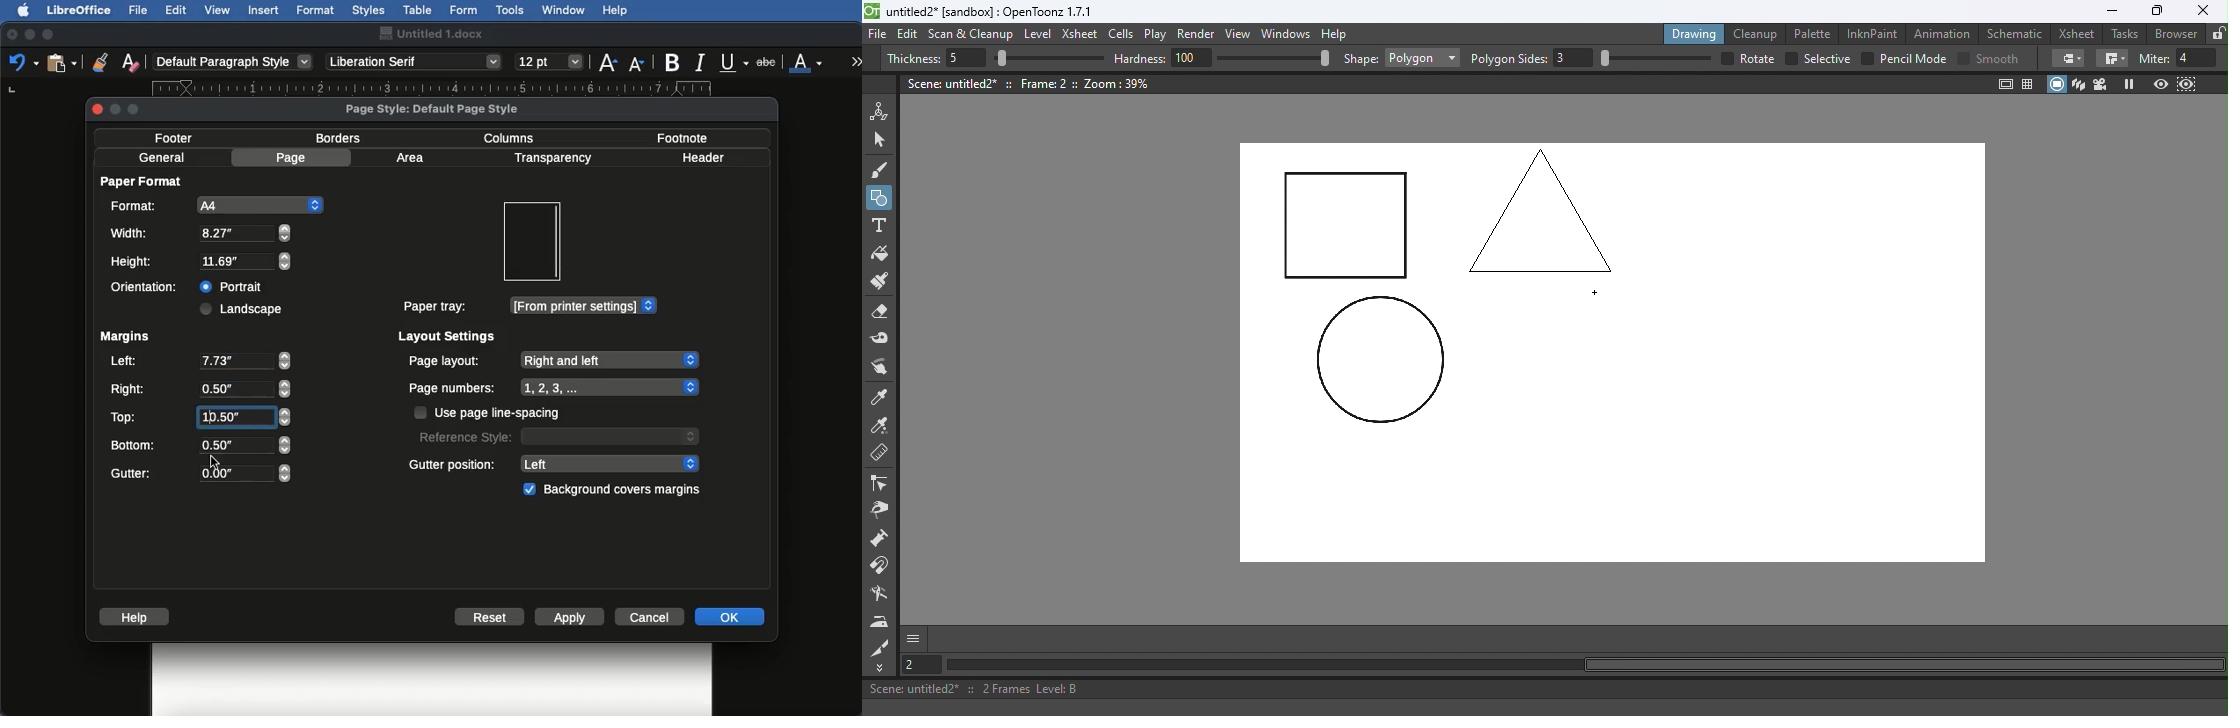 The width and height of the screenshot is (2240, 728). Describe the element at coordinates (511, 11) in the screenshot. I see `Tools` at that location.